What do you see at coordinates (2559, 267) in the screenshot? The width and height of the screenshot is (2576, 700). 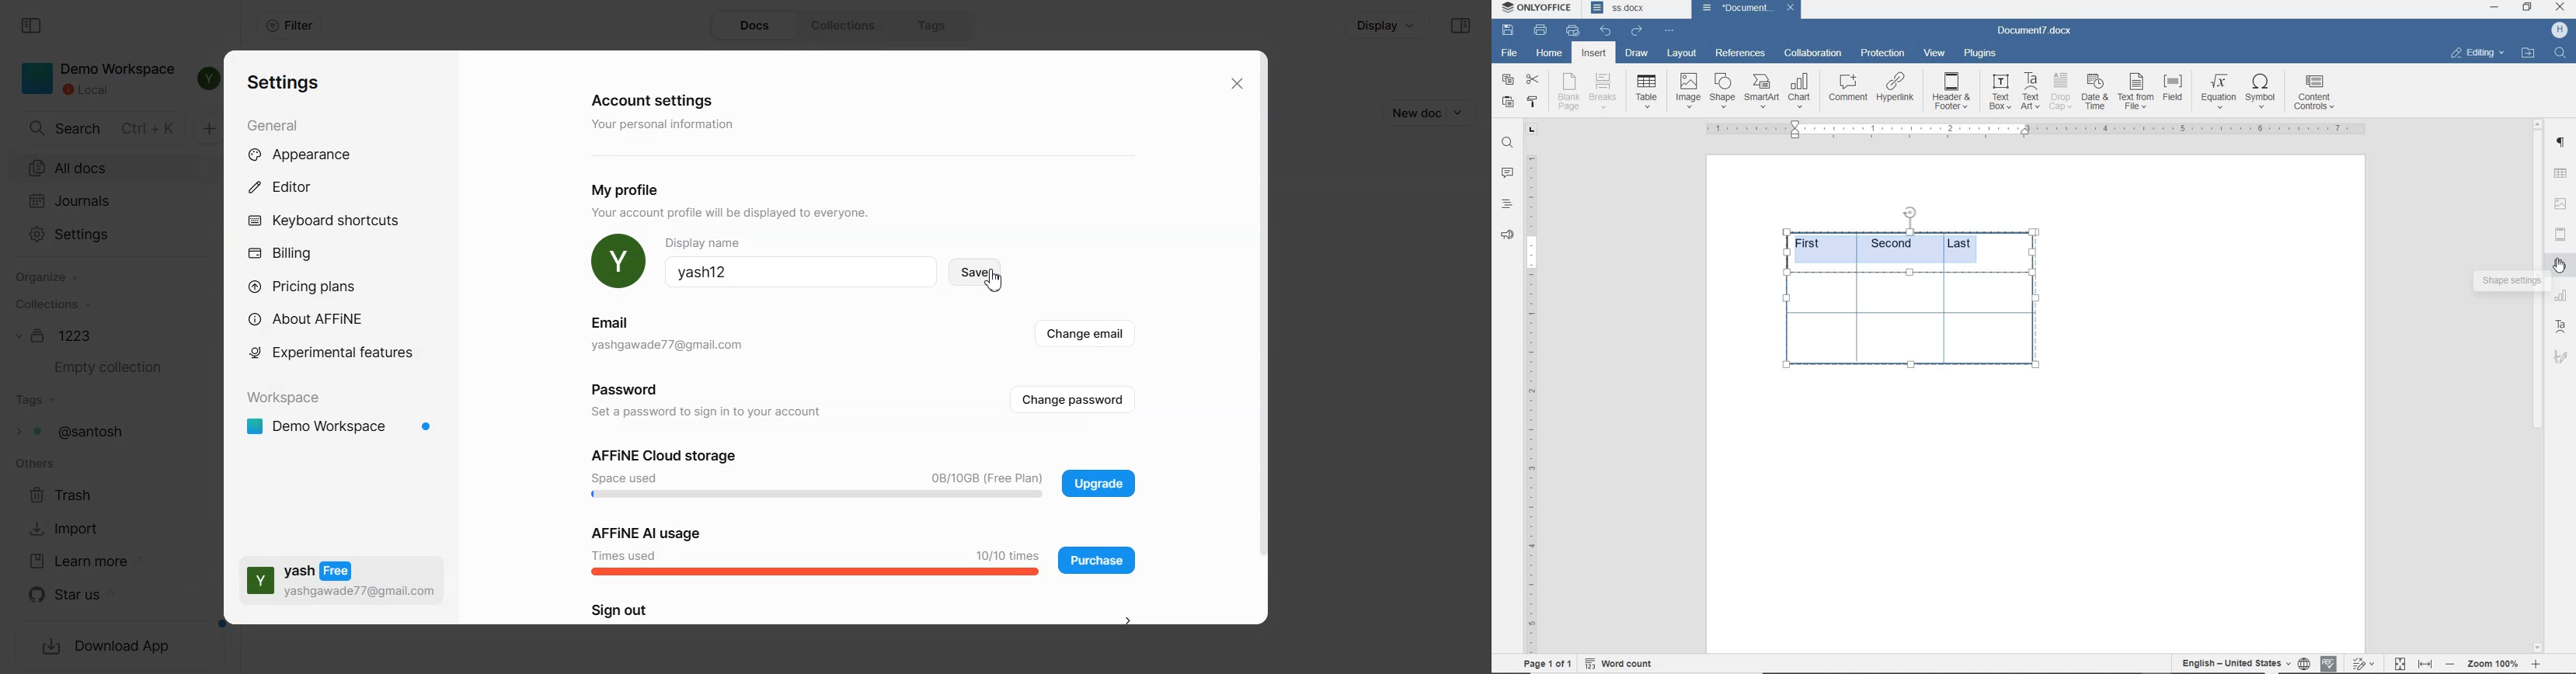 I see `shape settings` at bounding box center [2559, 267].